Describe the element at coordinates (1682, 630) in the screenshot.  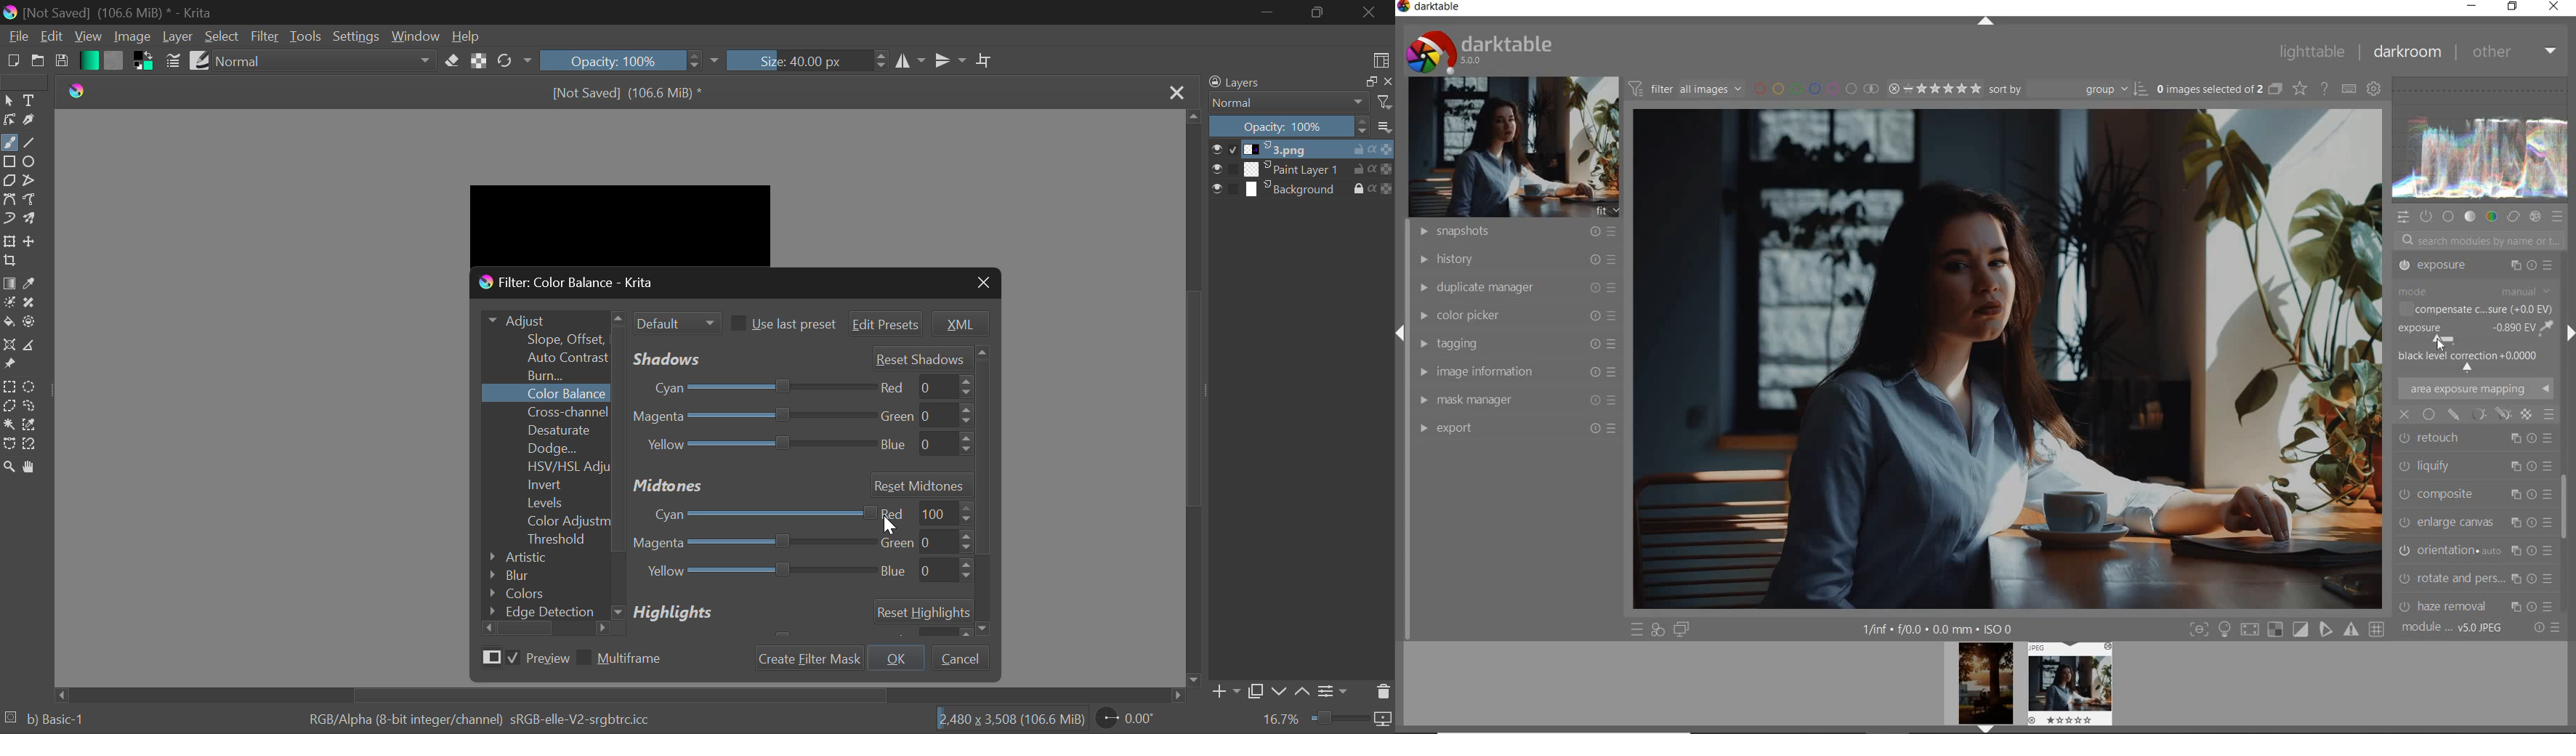
I see `DISPLAY A SECOND DARKROOM IMAGE WINDOW` at that location.